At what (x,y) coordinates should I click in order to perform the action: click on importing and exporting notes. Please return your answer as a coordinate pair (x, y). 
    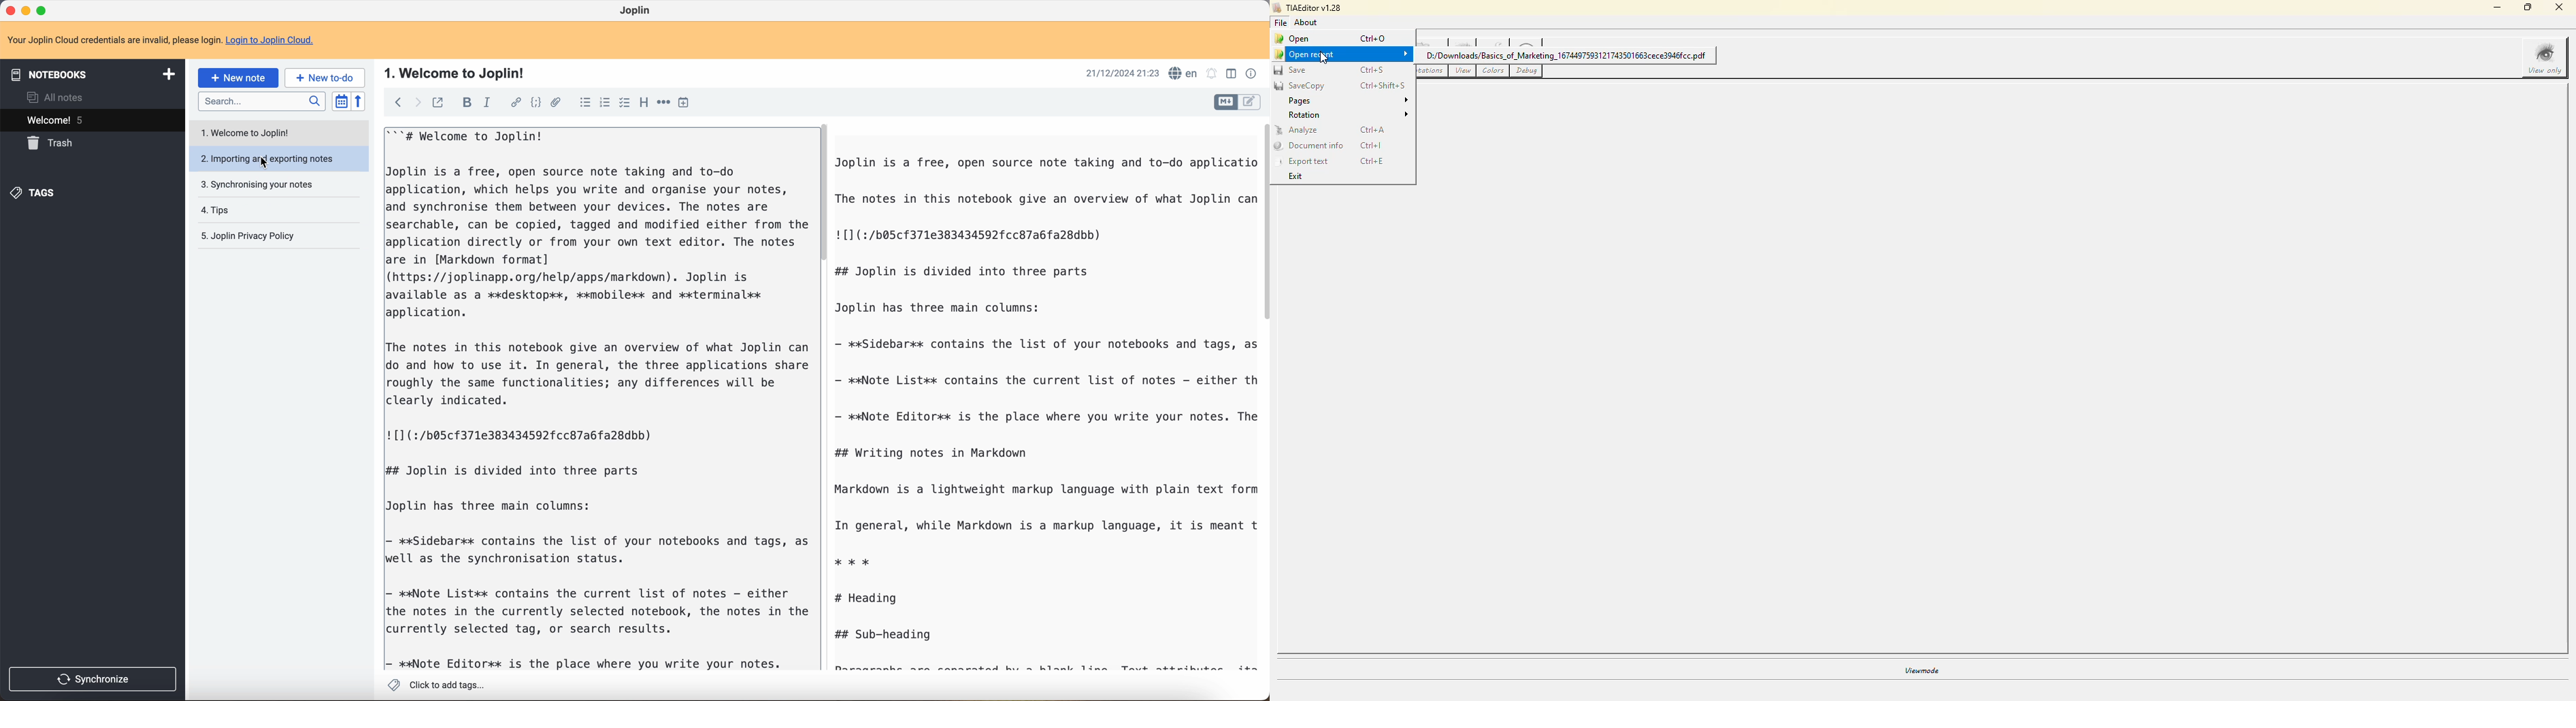
    Looking at the image, I should click on (277, 158).